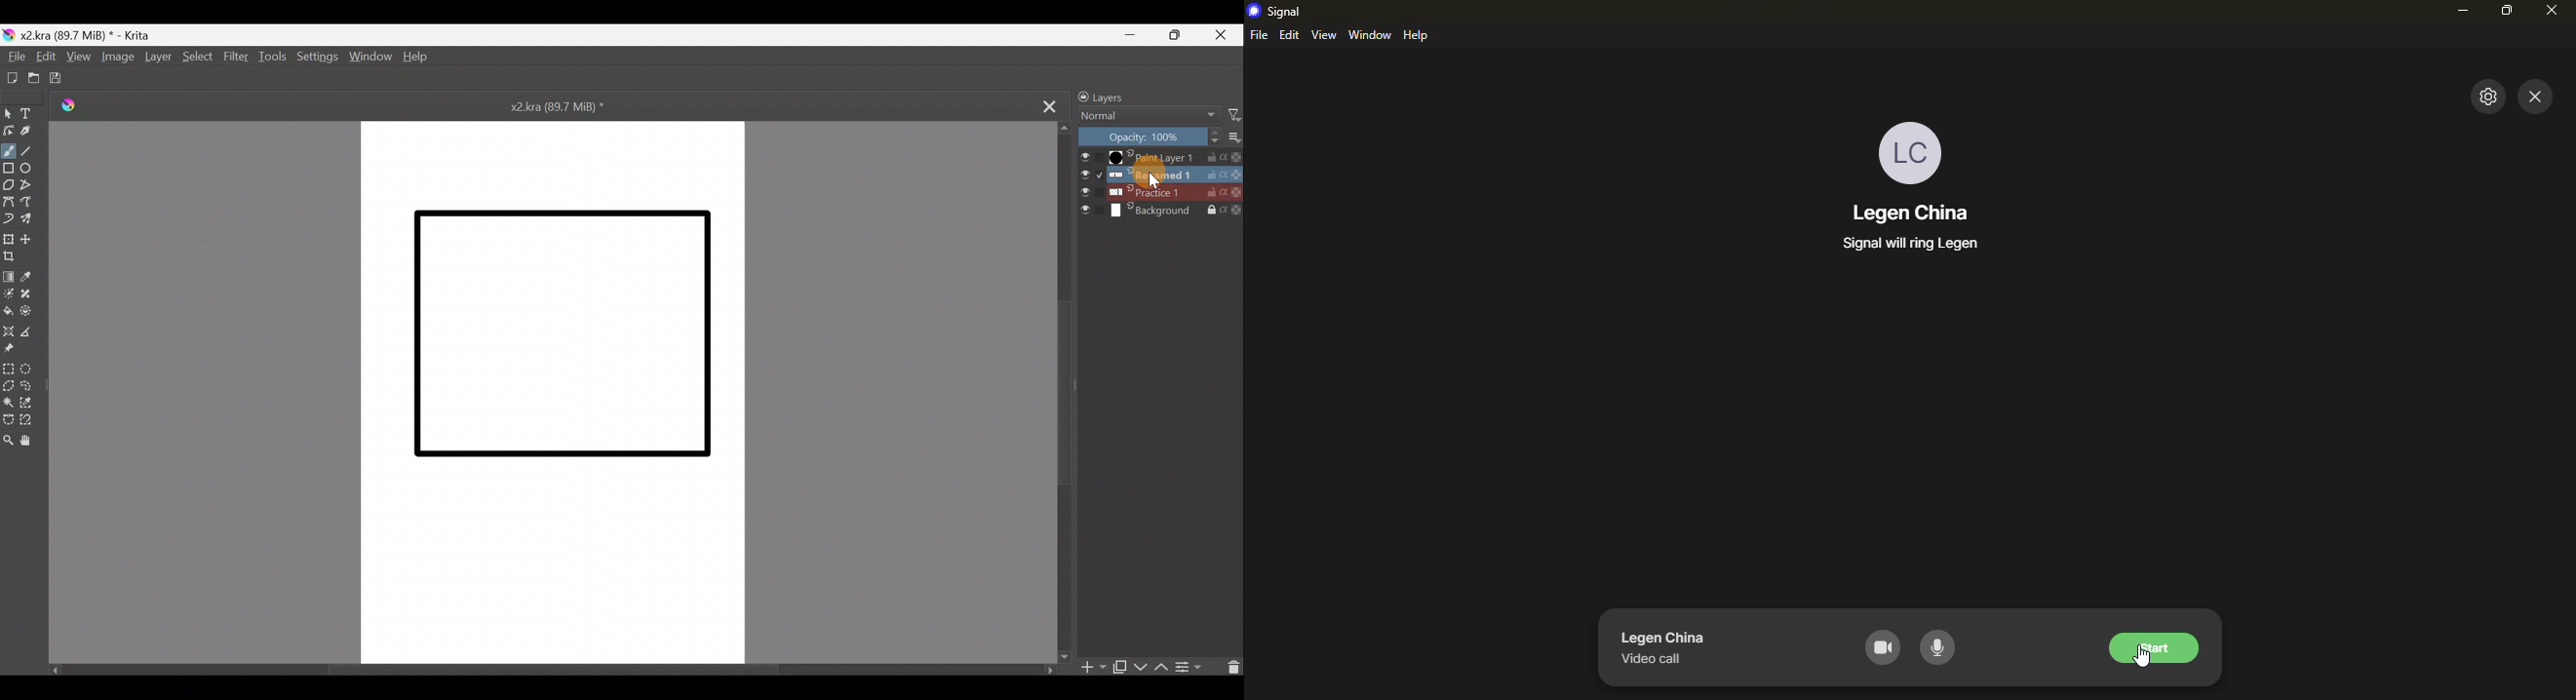 The height and width of the screenshot is (700, 2576). What do you see at coordinates (1153, 174) in the screenshot?
I see `Cursor` at bounding box center [1153, 174].